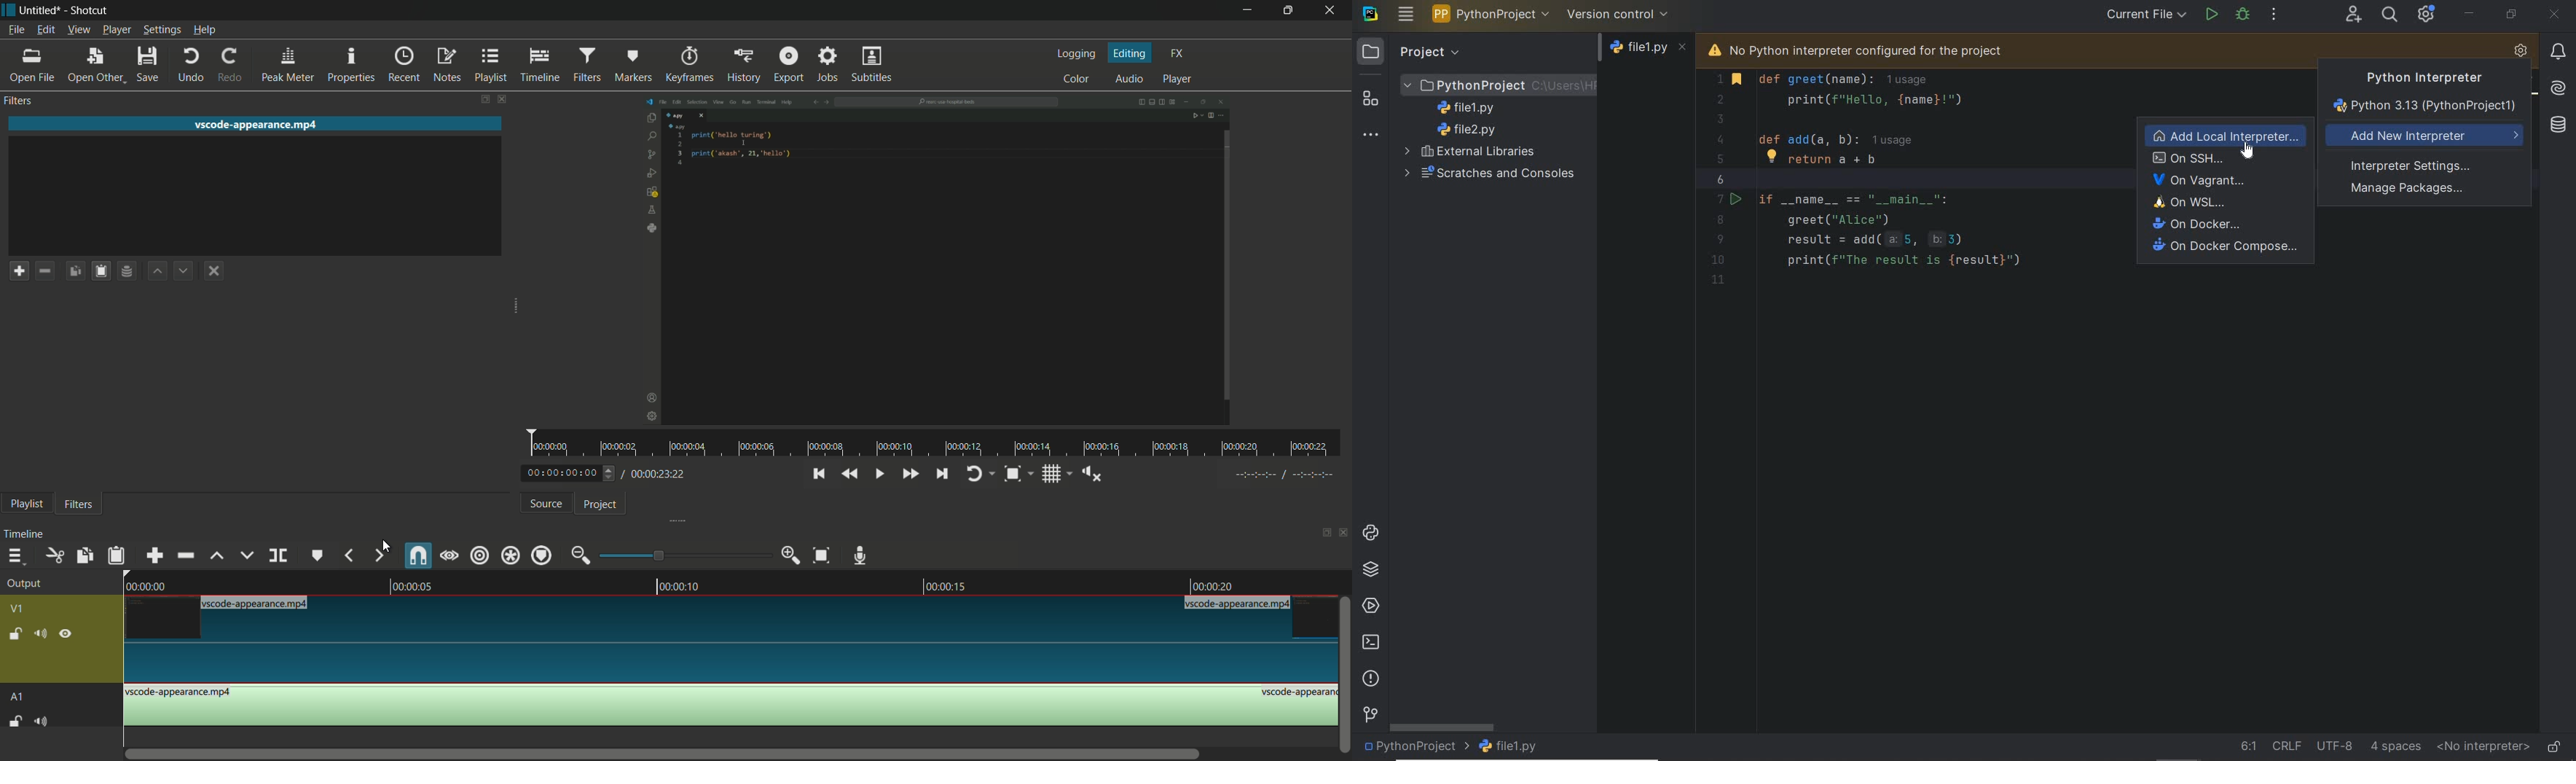 The image size is (2576, 784). Describe the element at coordinates (161, 30) in the screenshot. I see `settings menu` at that location.